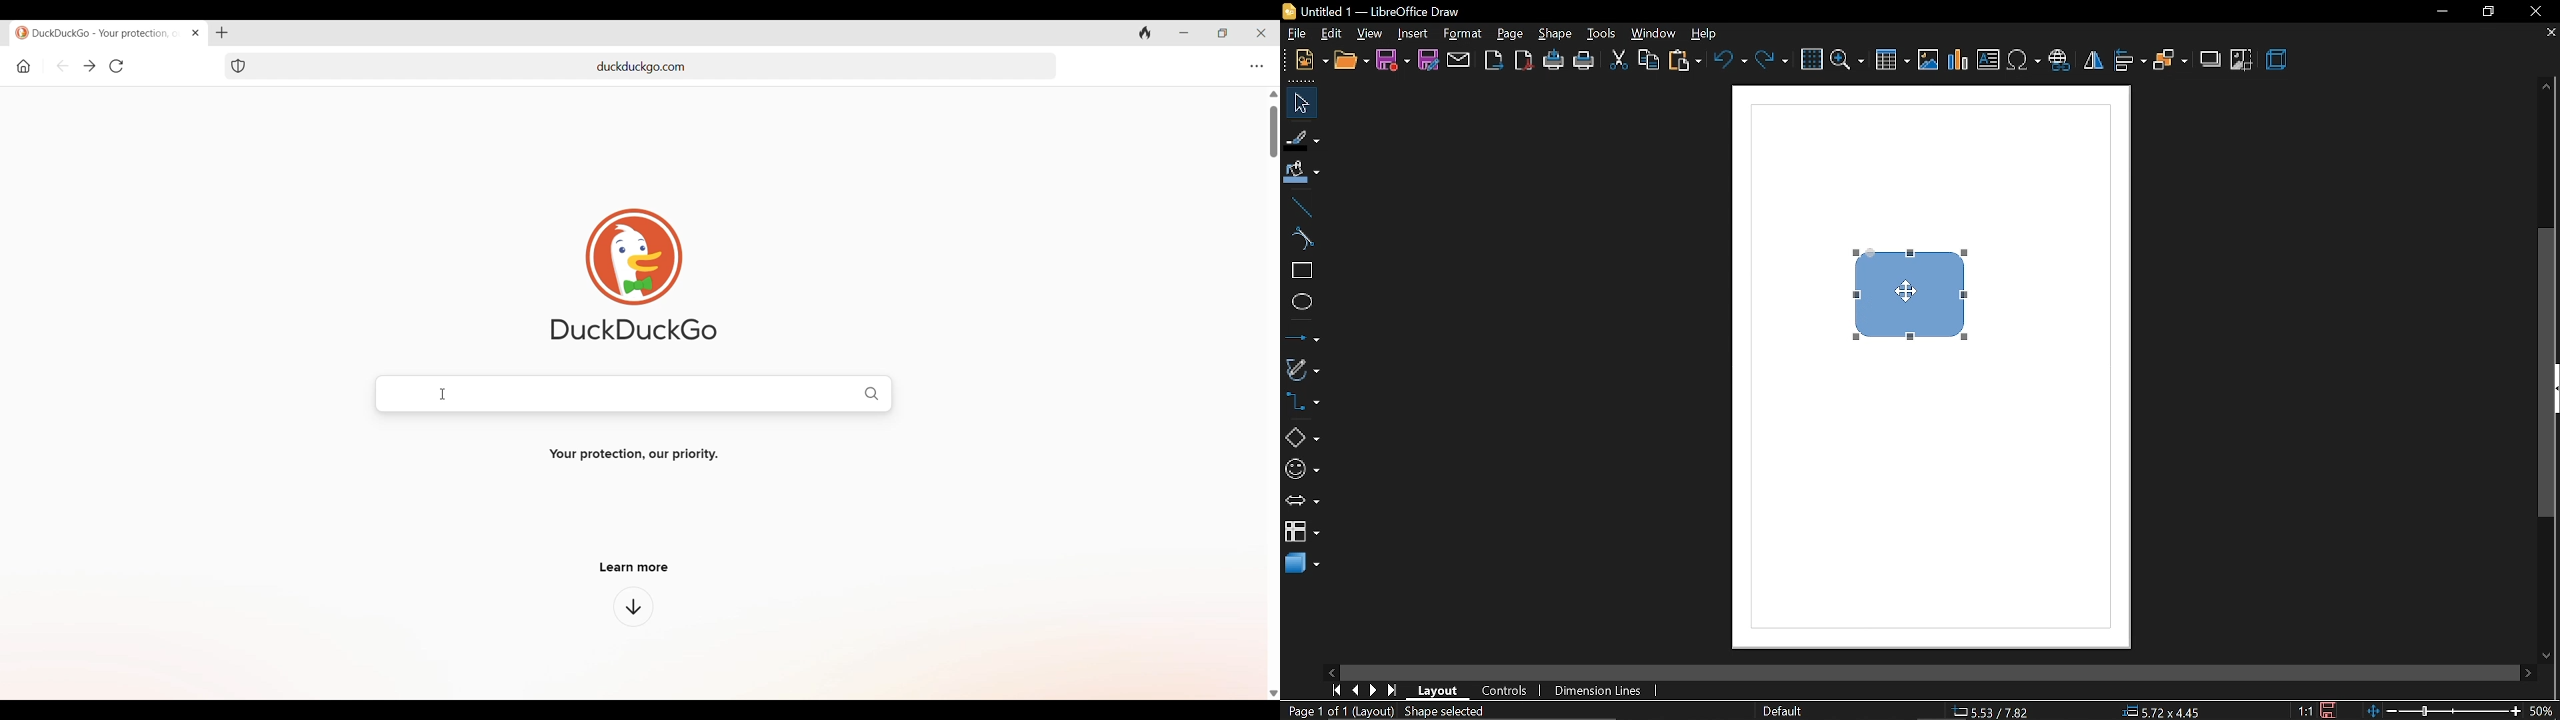 Image resolution: width=2576 pixels, height=728 pixels. Describe the element at coordinates (1353, 691) in the screenshot. I see `previous page` at that location.